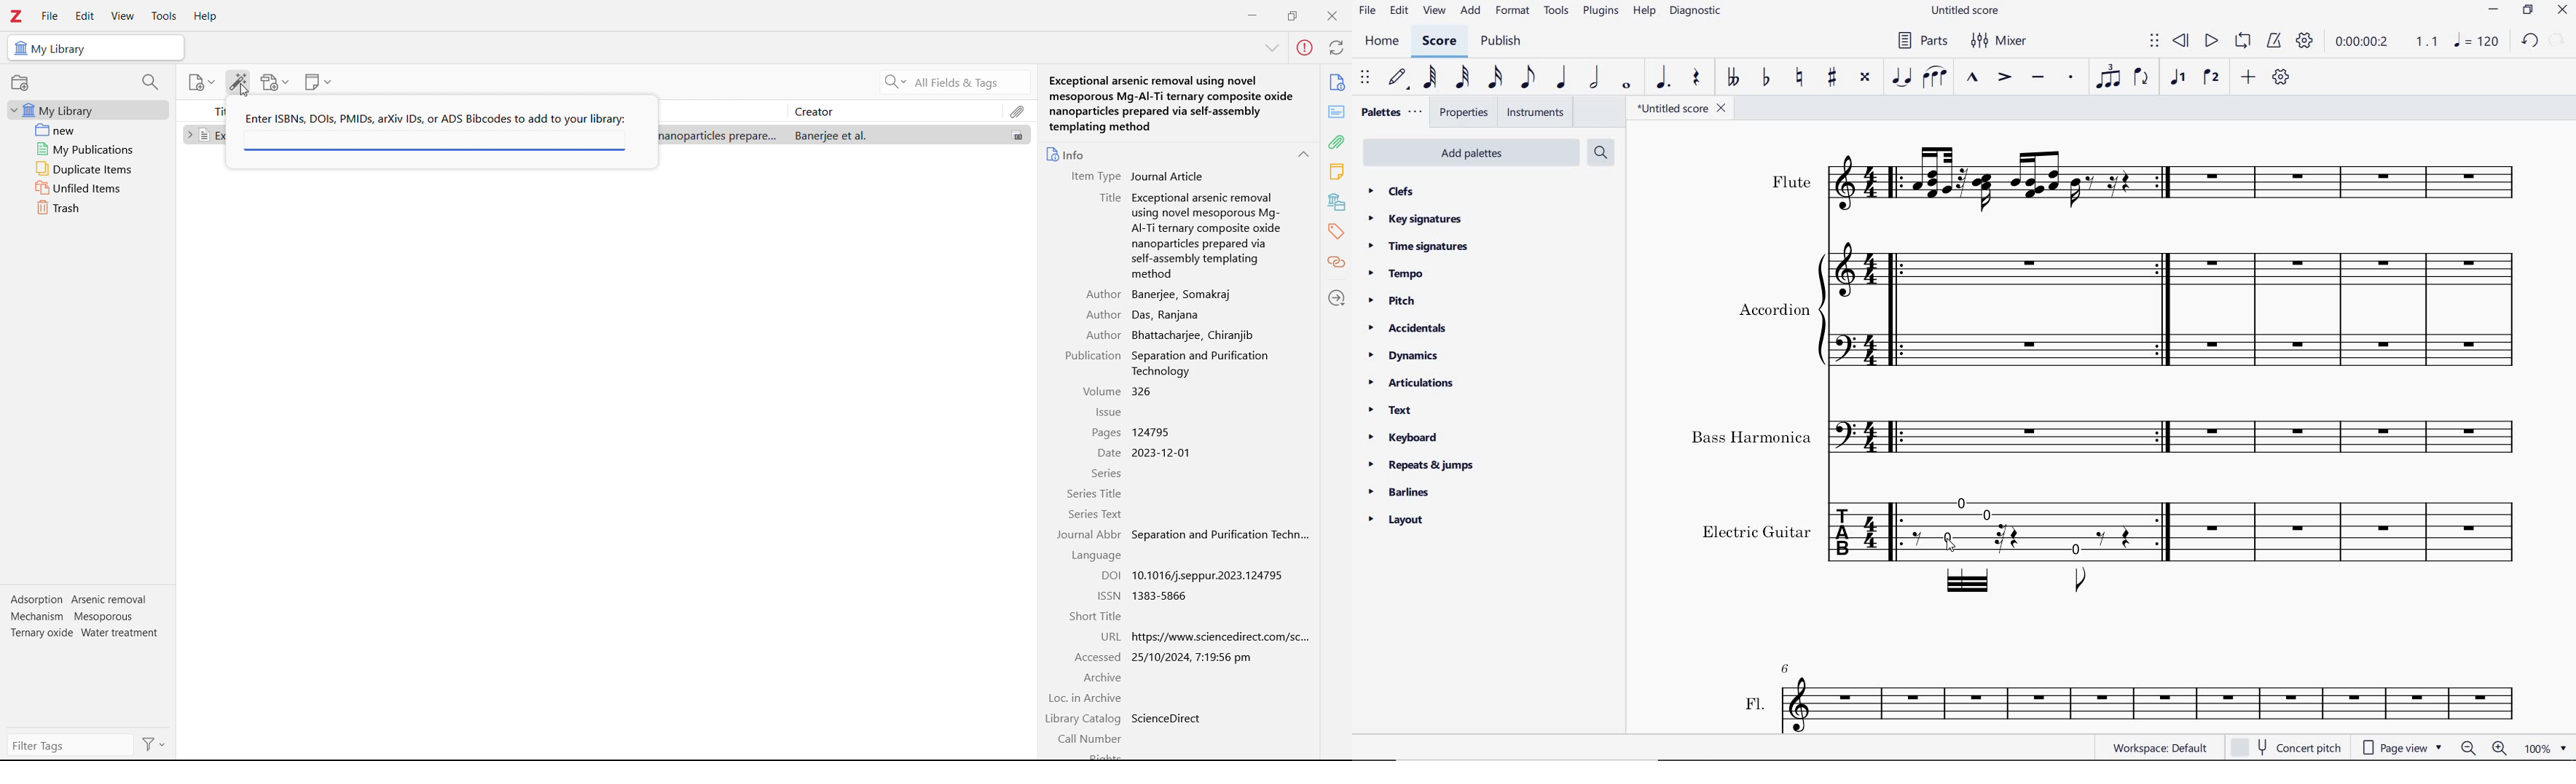 Image resolution: width=2576 pixels, height=784 pixels. What do you see at coordinates (2285, 747) in the screenshot?
I see `concert pitch` at bounding box center [2285, 747].